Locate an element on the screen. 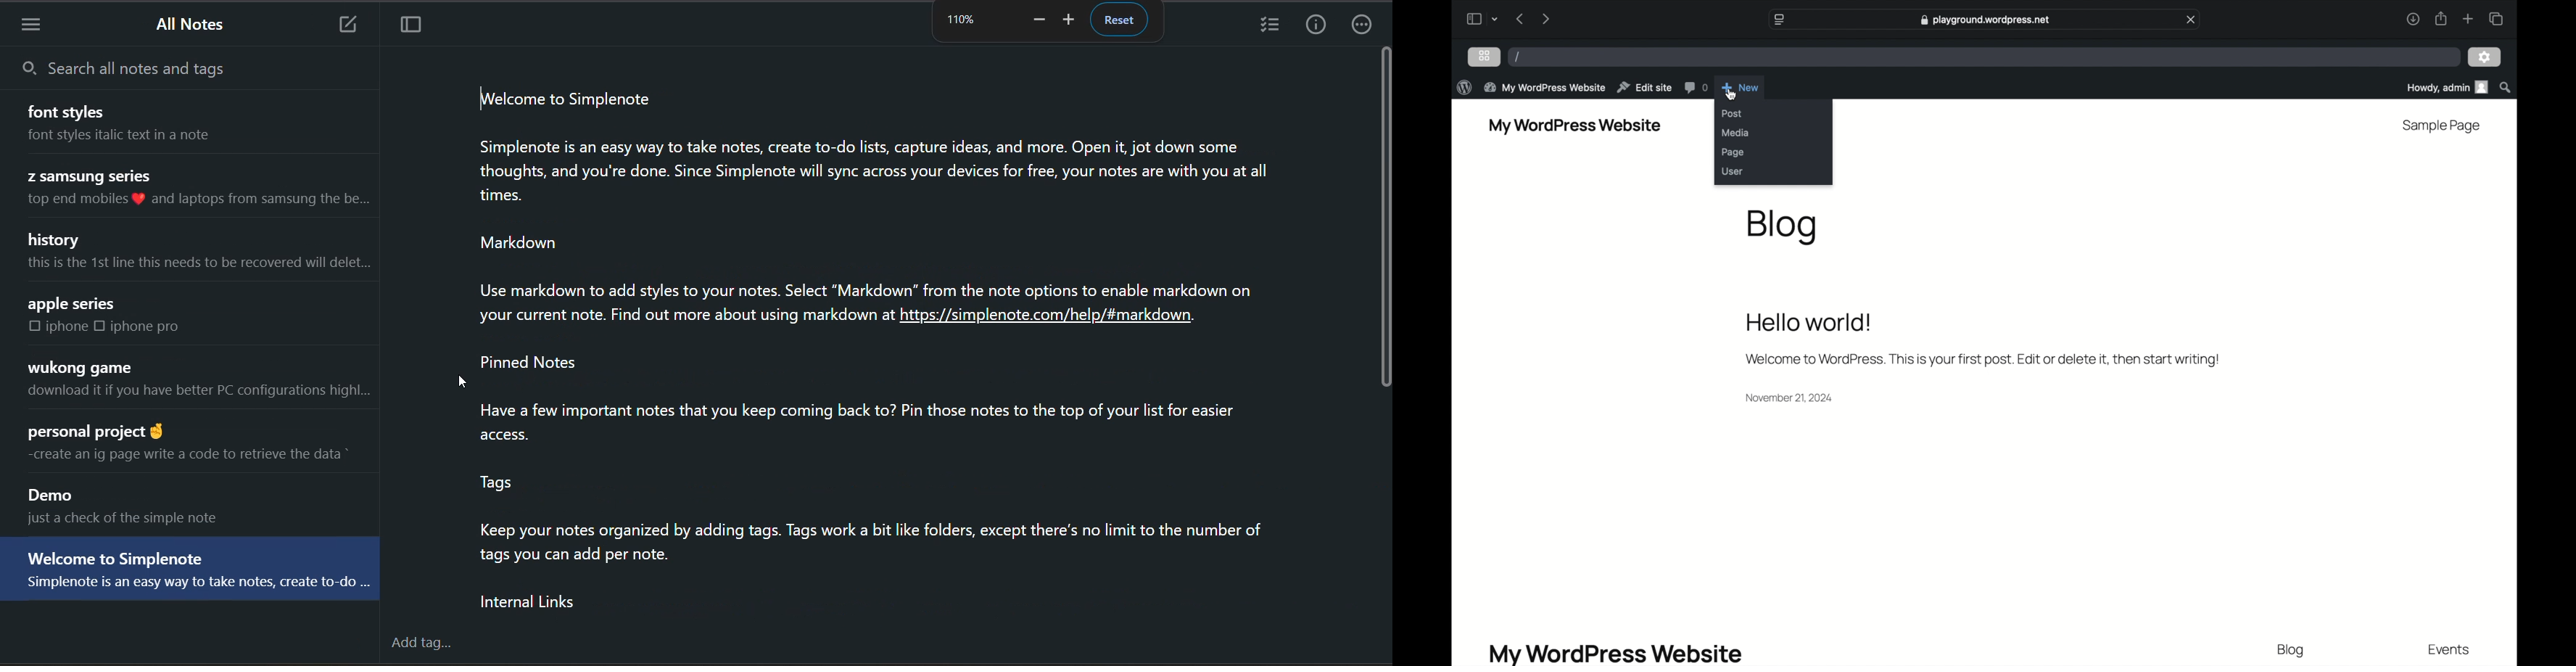 The height and width of the screenshot is (672, 2576). zoom out is located at coordinates (1038, 20).